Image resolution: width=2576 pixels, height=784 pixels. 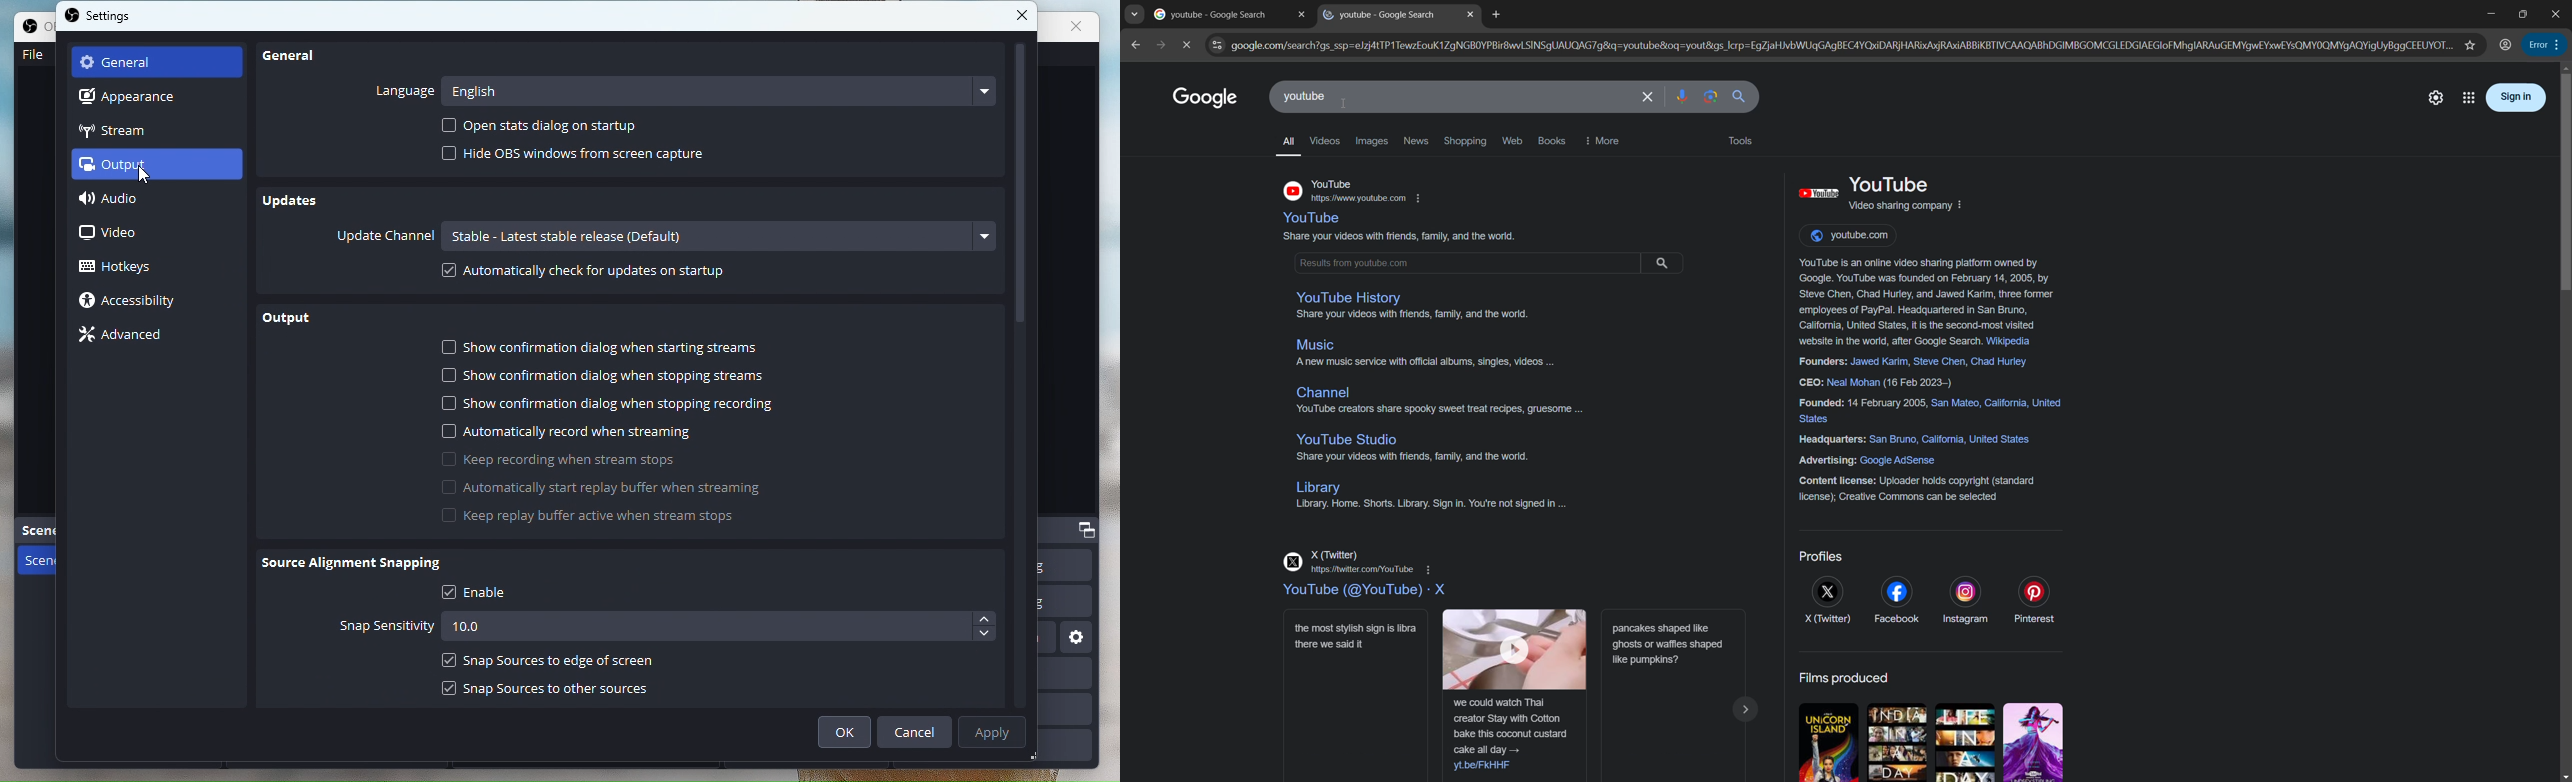 What do you see at coordinates (606, 404) in the screenshot?
I see `Show confirmation dialog when stopping recording` at bounding box center [606, 404].